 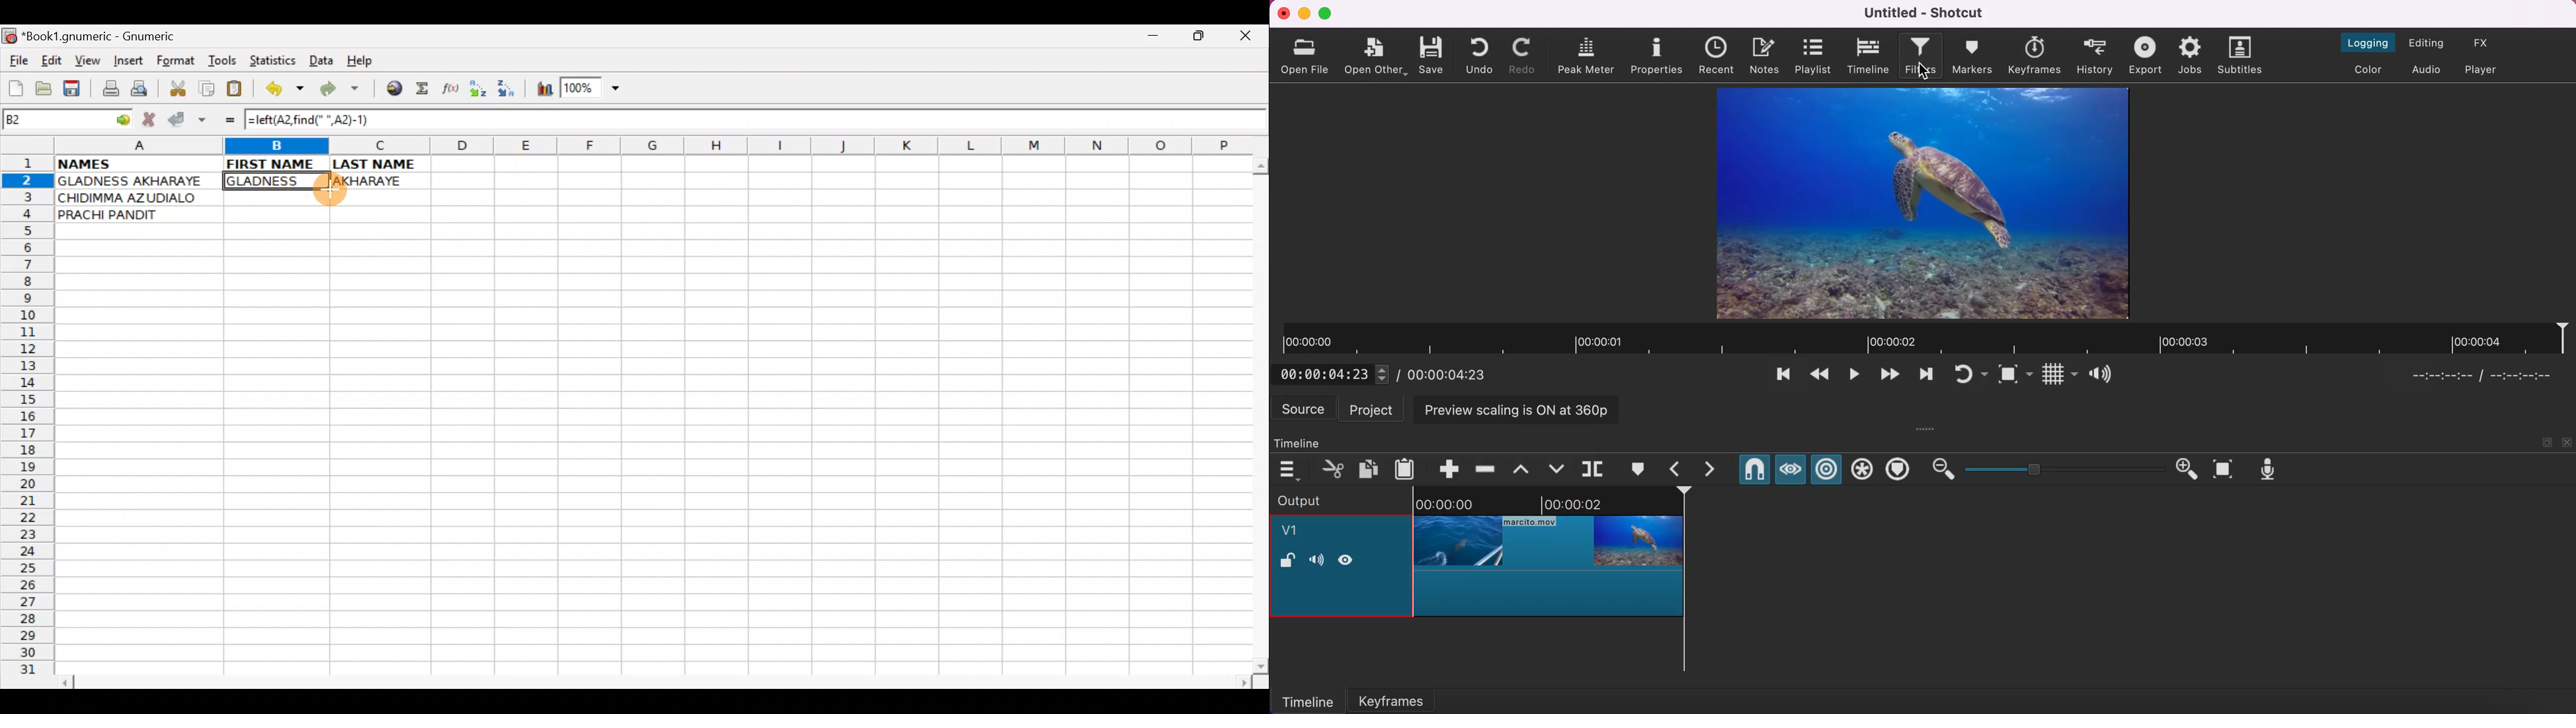 What do you see at coordinates (1452, 374) in the screenshot?
I see `total duration` at bounding box center [1452, 374].